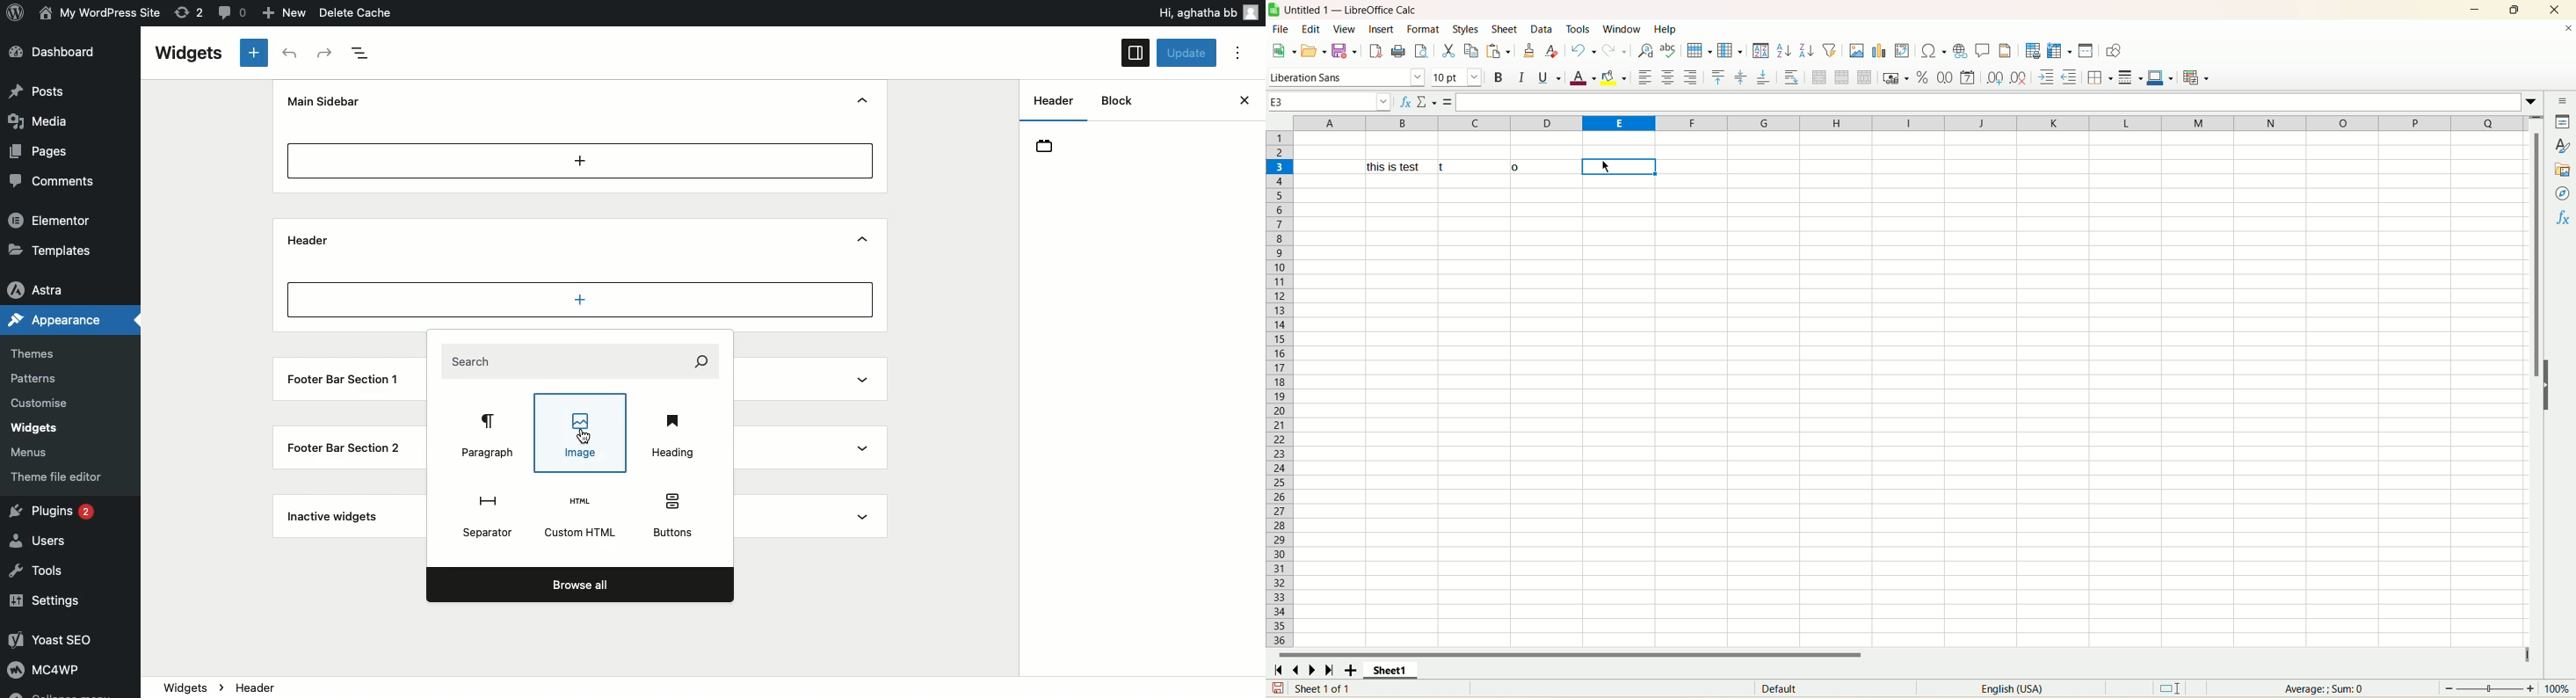 This screenshot has height=700, width=2576. Describe the element at coordinates (2021, 78) in the screenshot. I see `remove decimal place` at that location.